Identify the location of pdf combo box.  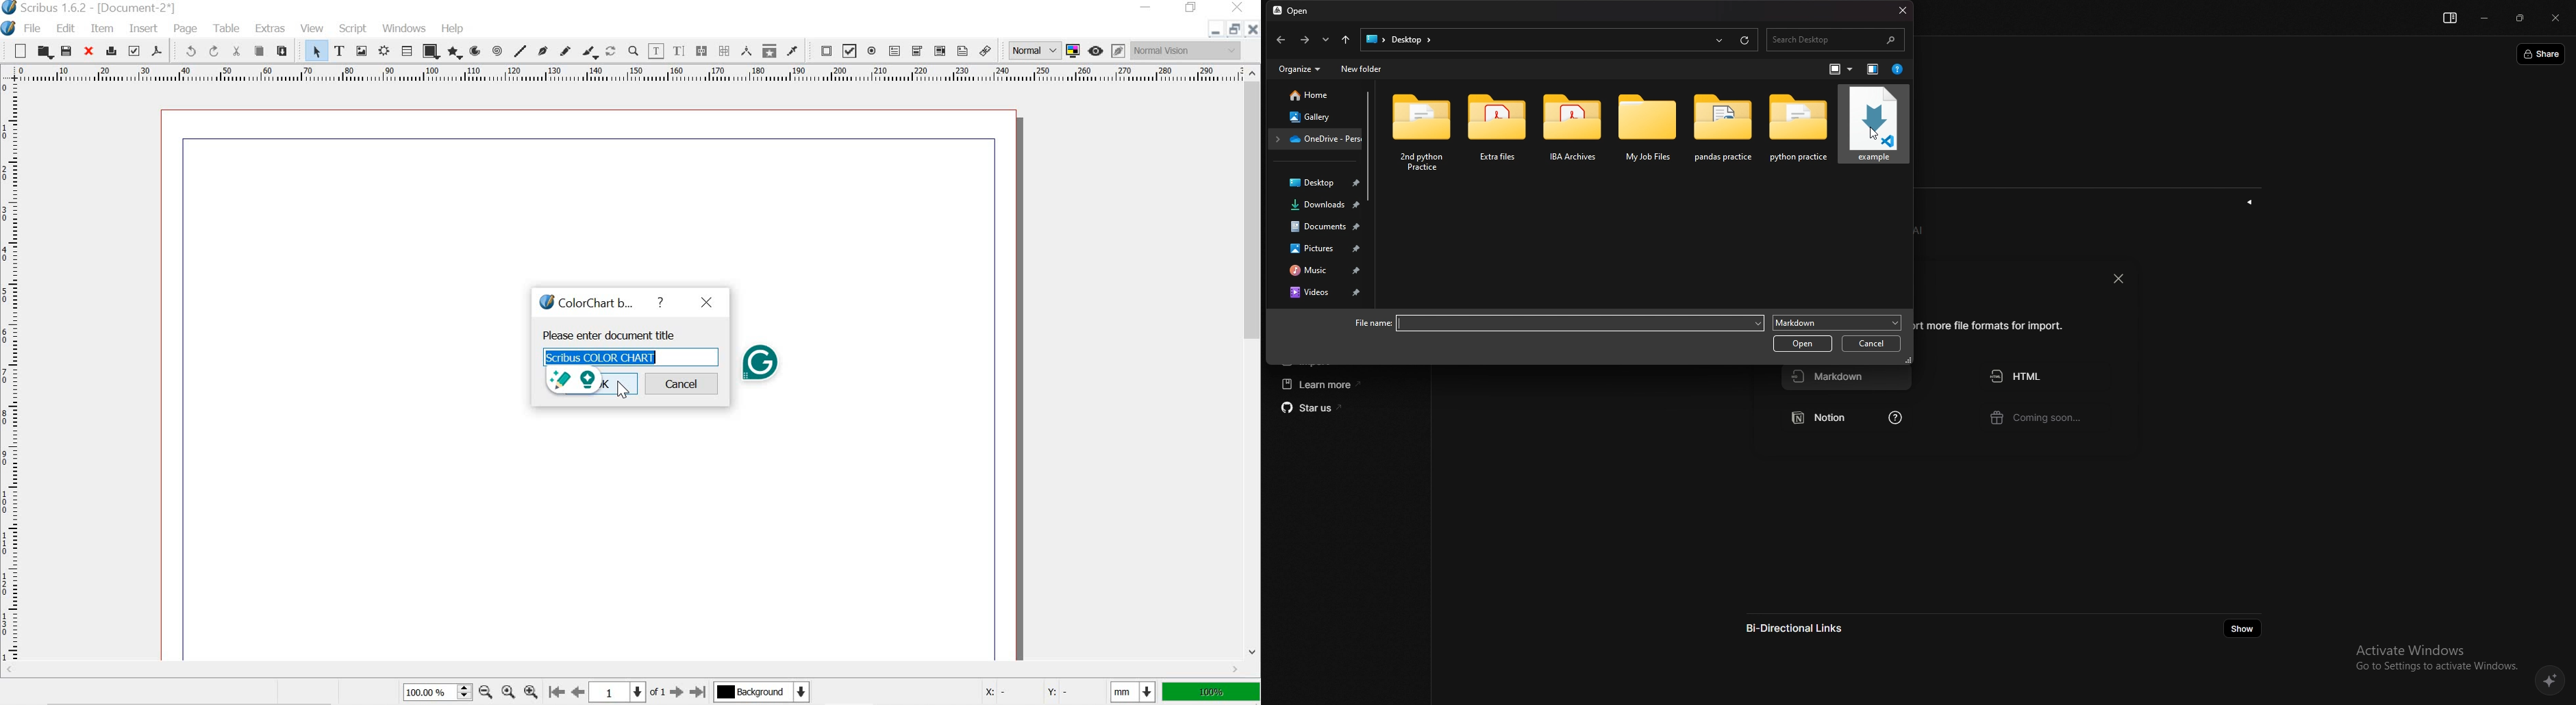
(917, 51).